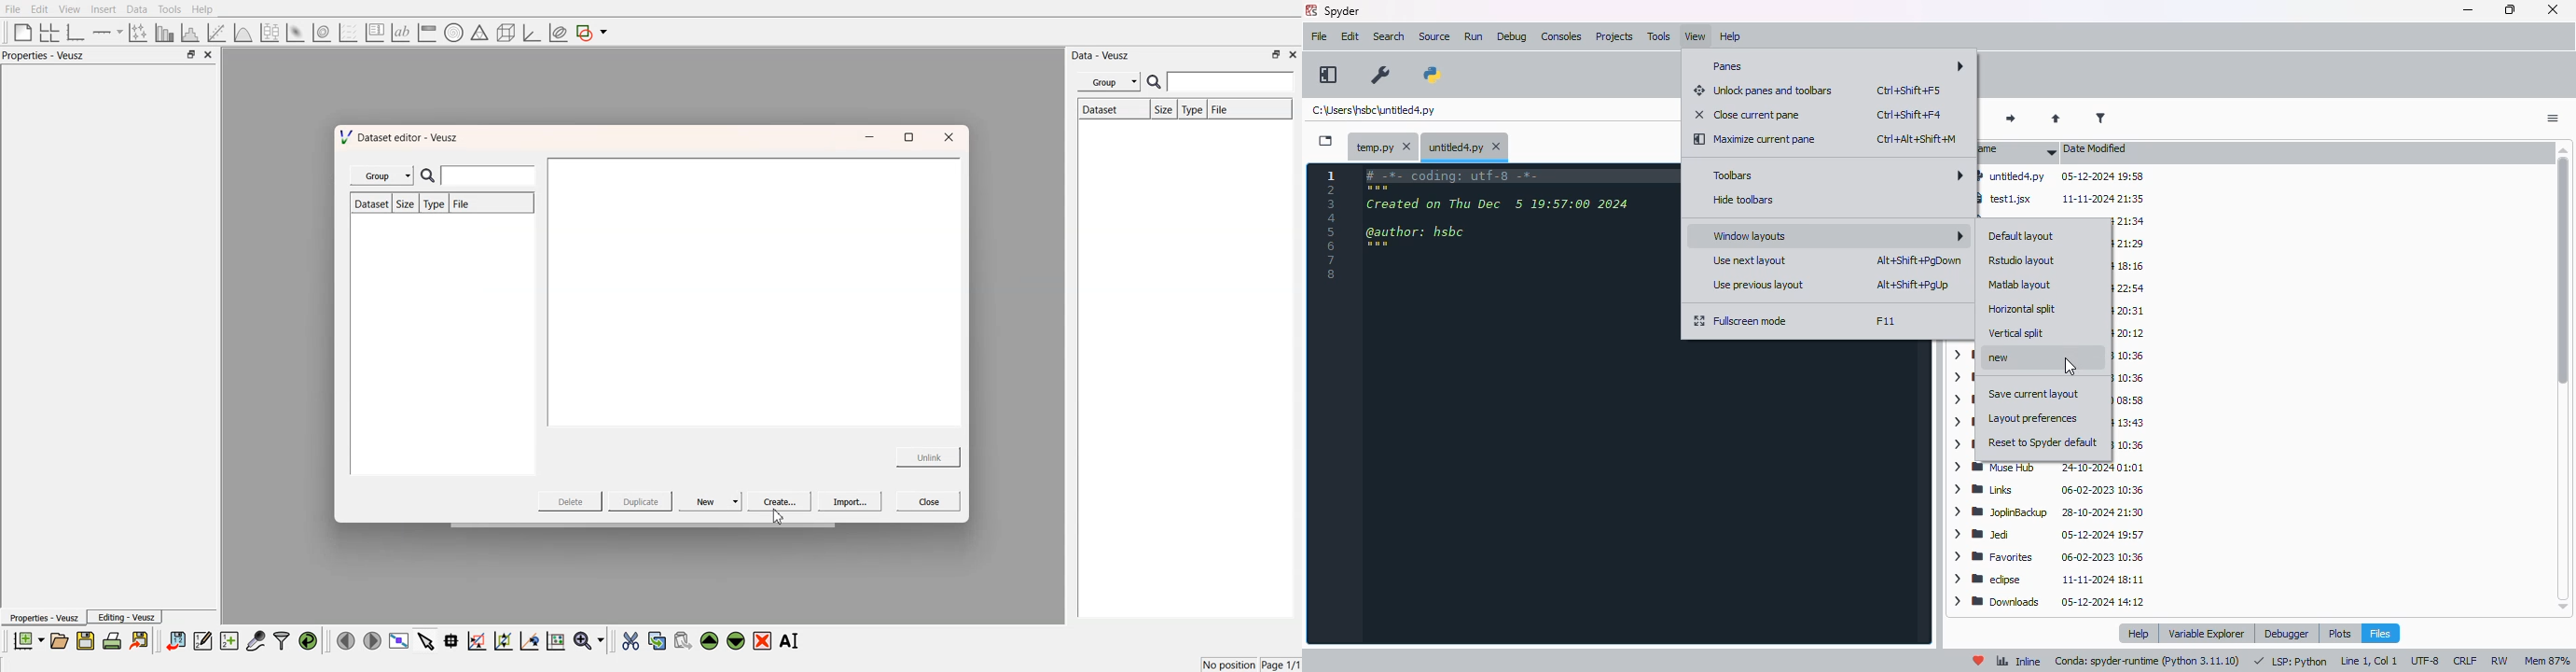 The image size is (2576, 672). What do you see at coordinates (1742, 321) in the screenshot?
I see `fullscreen mode` at bounding box center [1742, 321].